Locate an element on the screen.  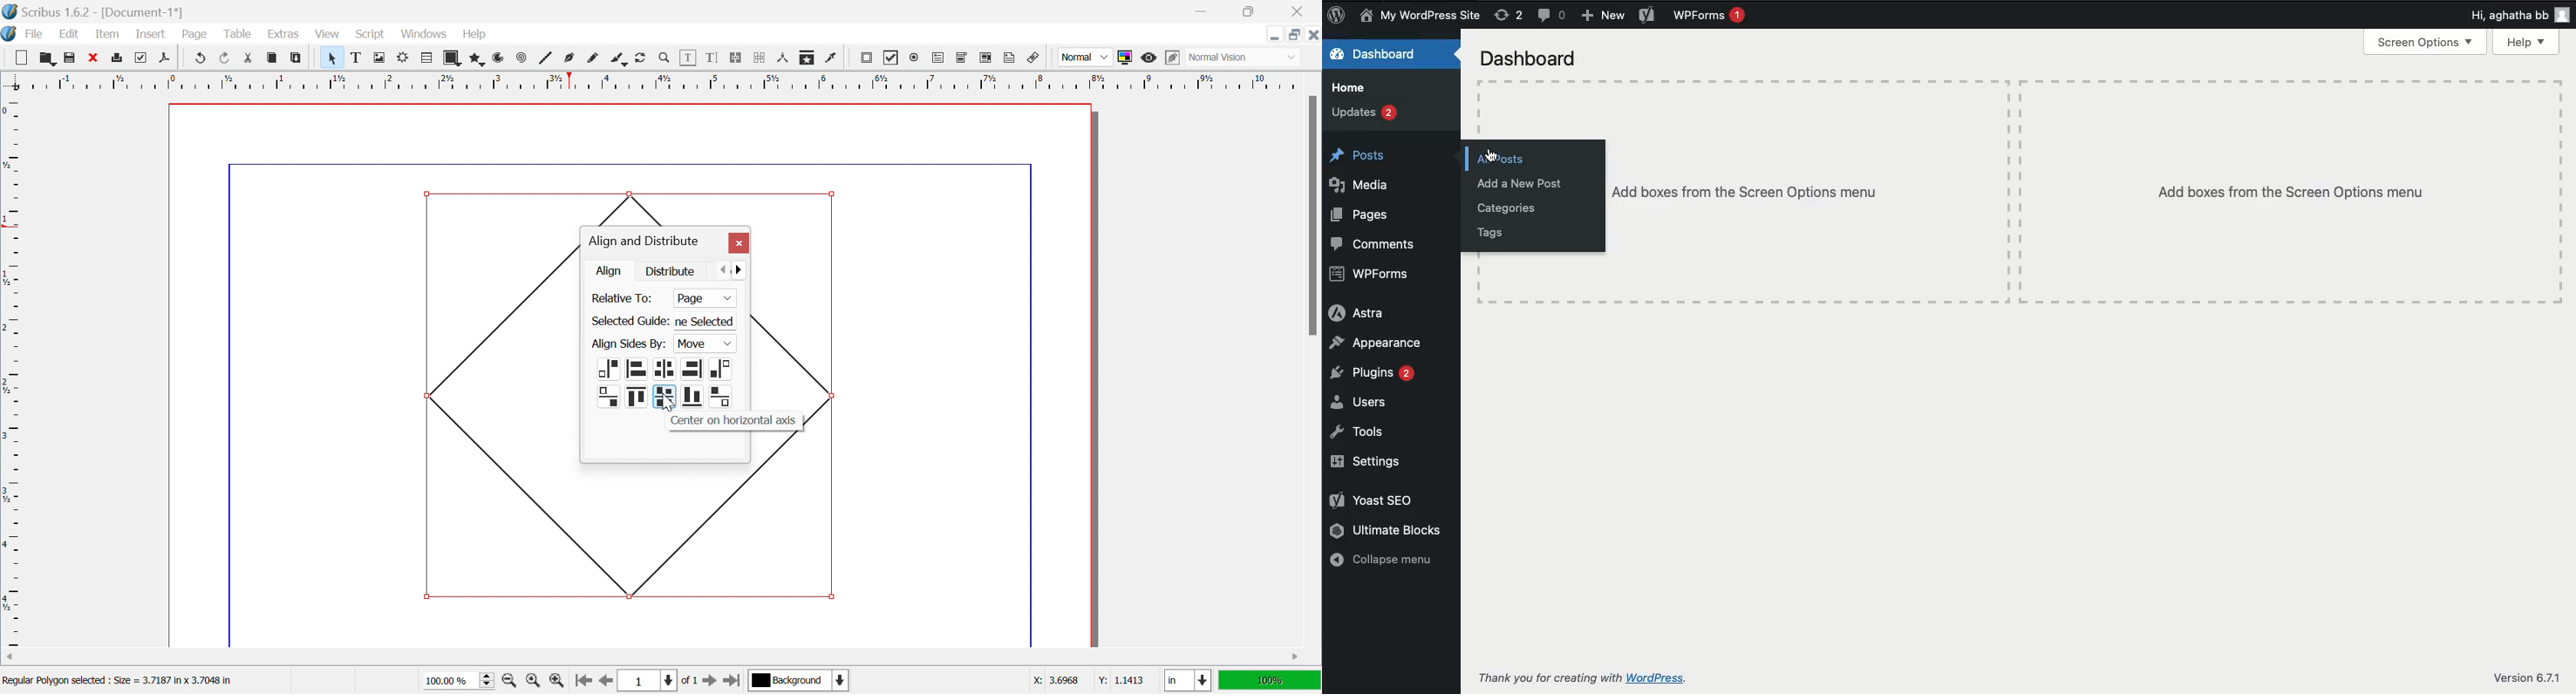
PDF text field is located at coordinates (940, 59).